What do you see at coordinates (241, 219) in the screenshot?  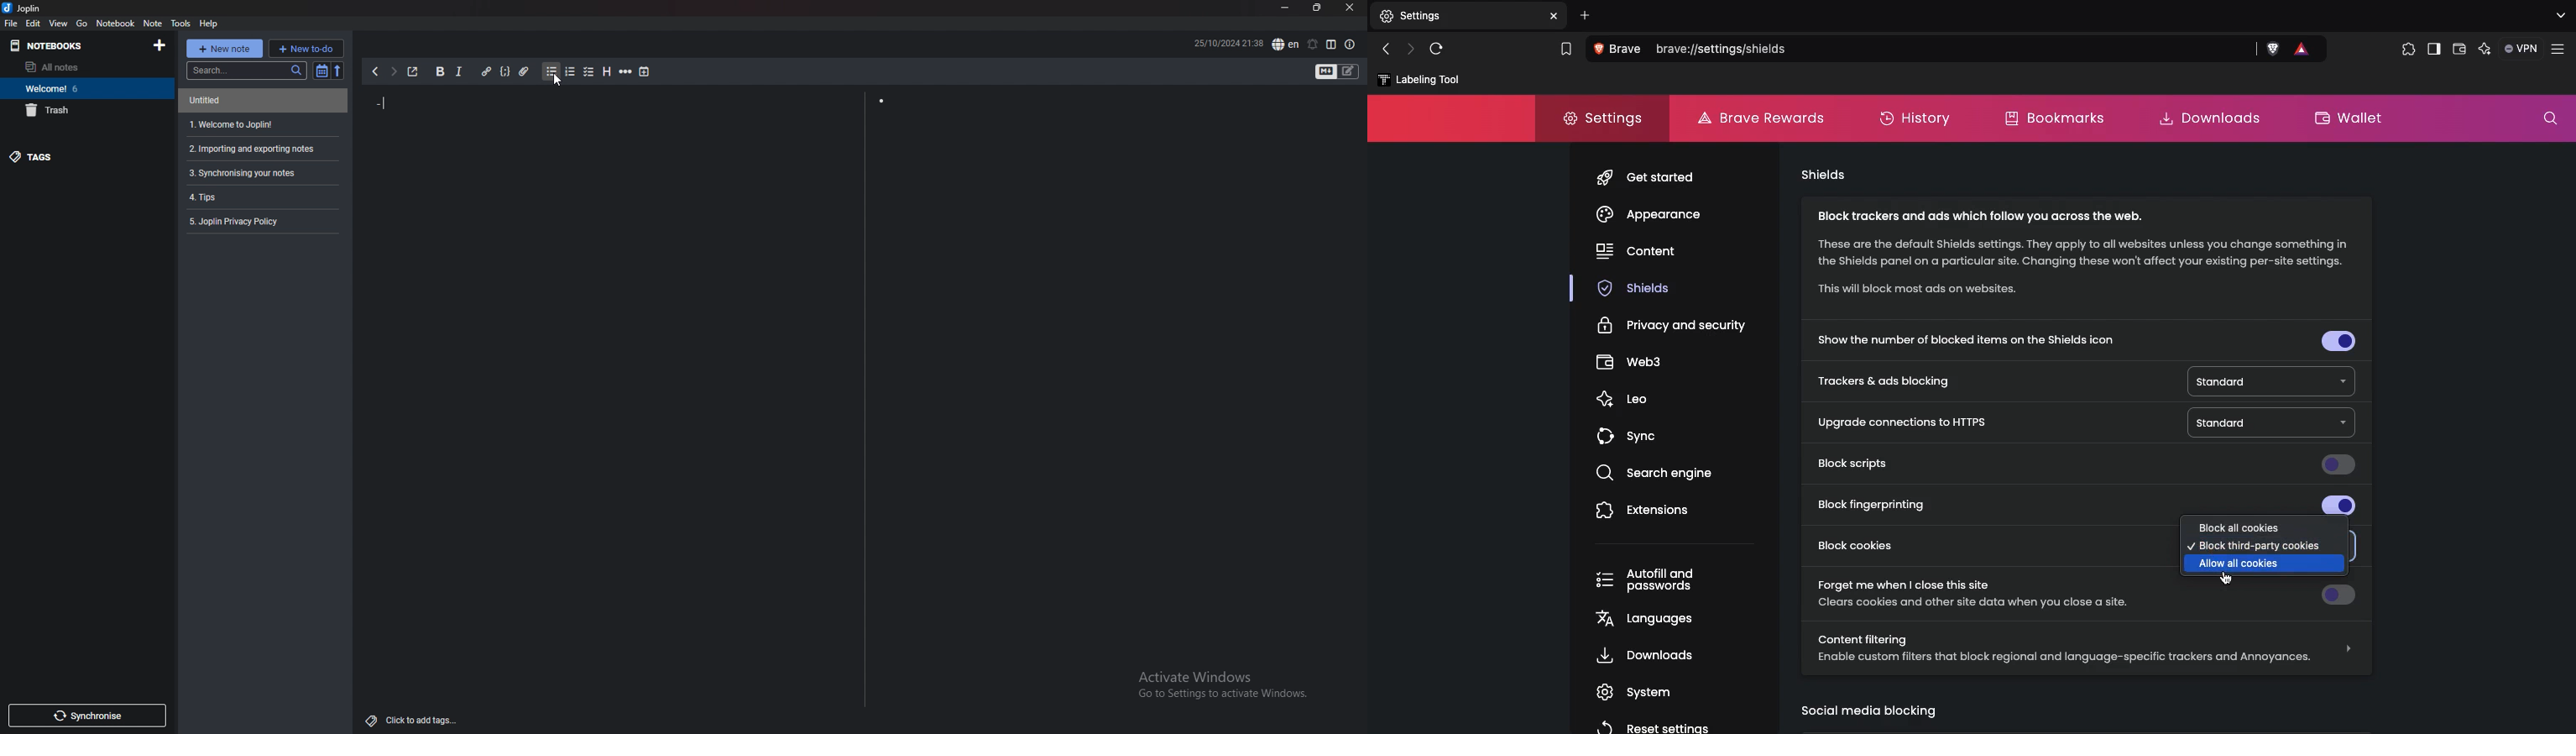 I see `Joplin privacy policy` at bounding box center [241, 219].